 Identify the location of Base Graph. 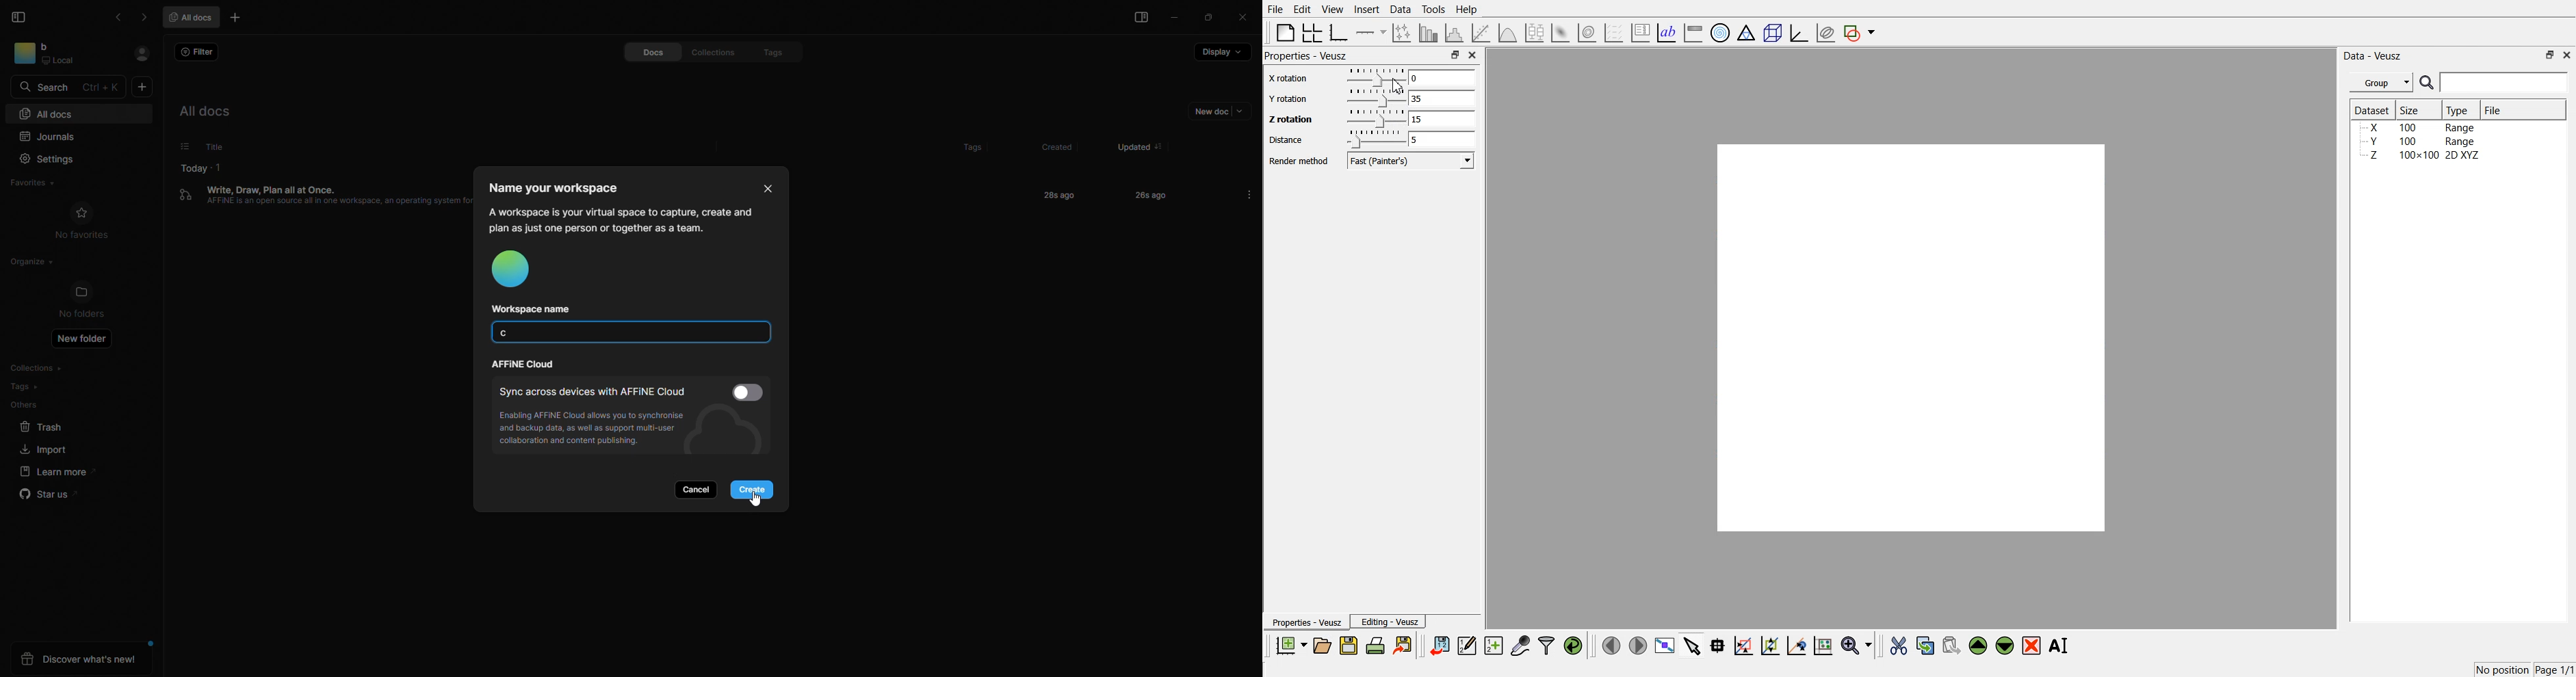
(1339, 33).